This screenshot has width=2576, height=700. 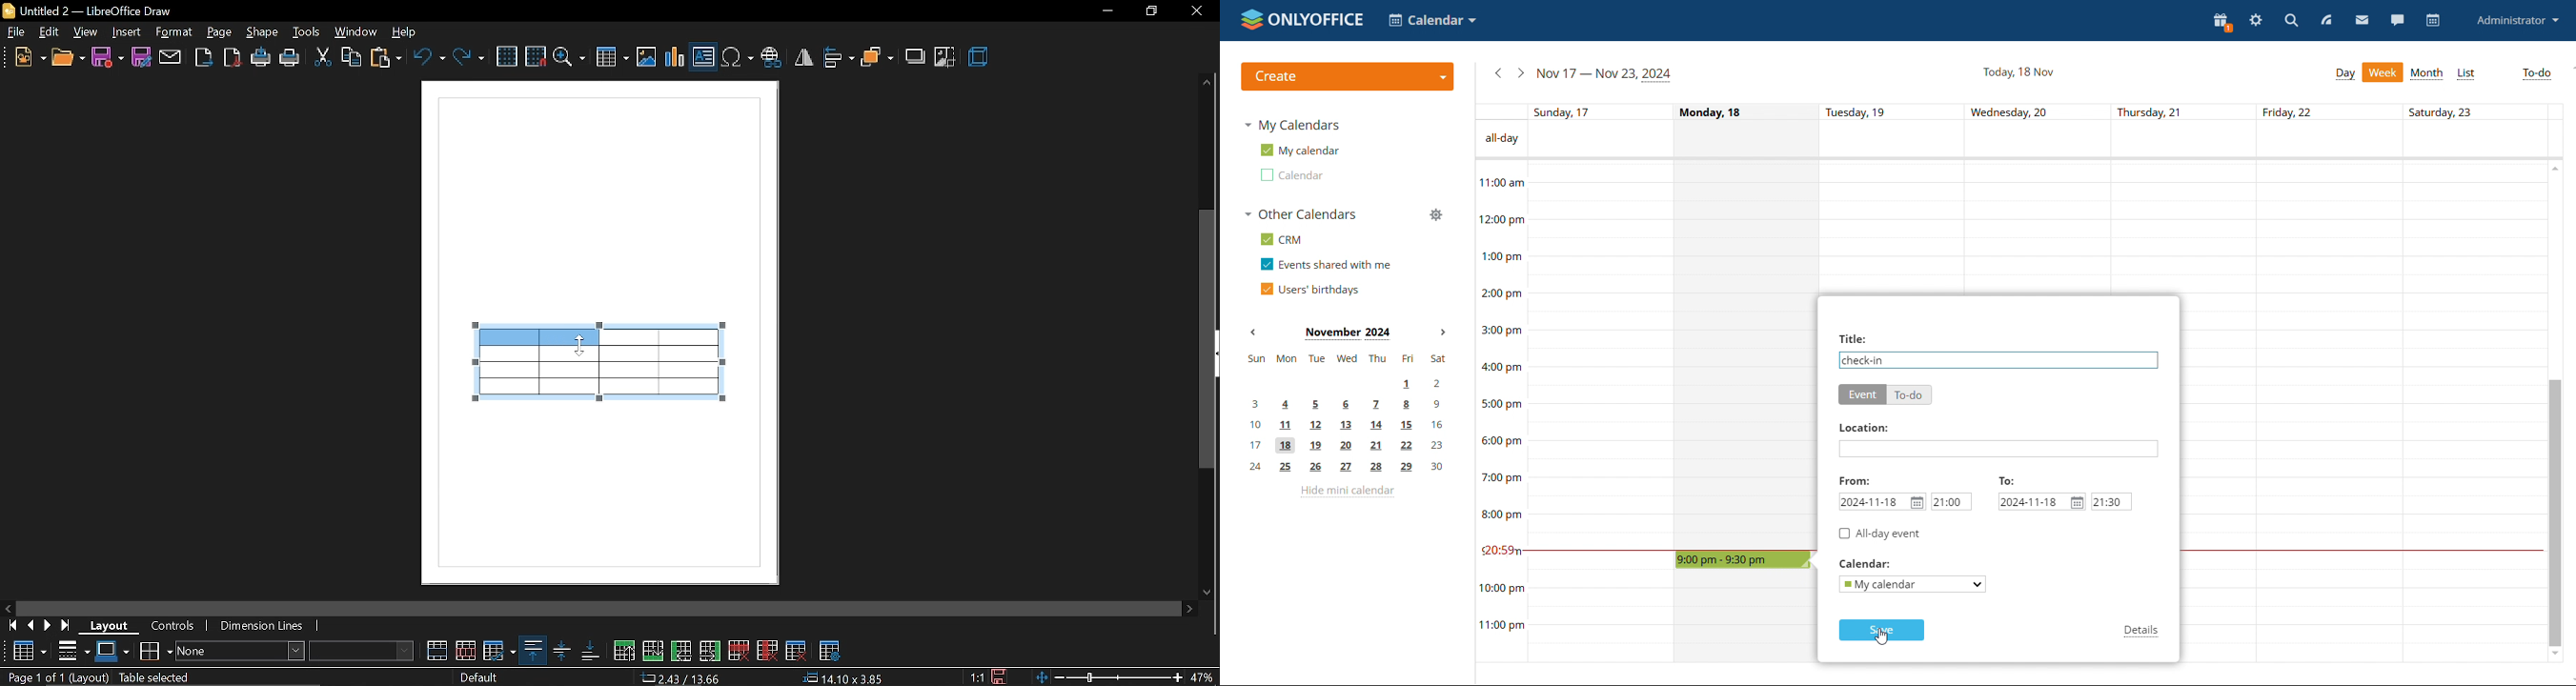 I want to click on event name added, so click(x=1866, y=360).